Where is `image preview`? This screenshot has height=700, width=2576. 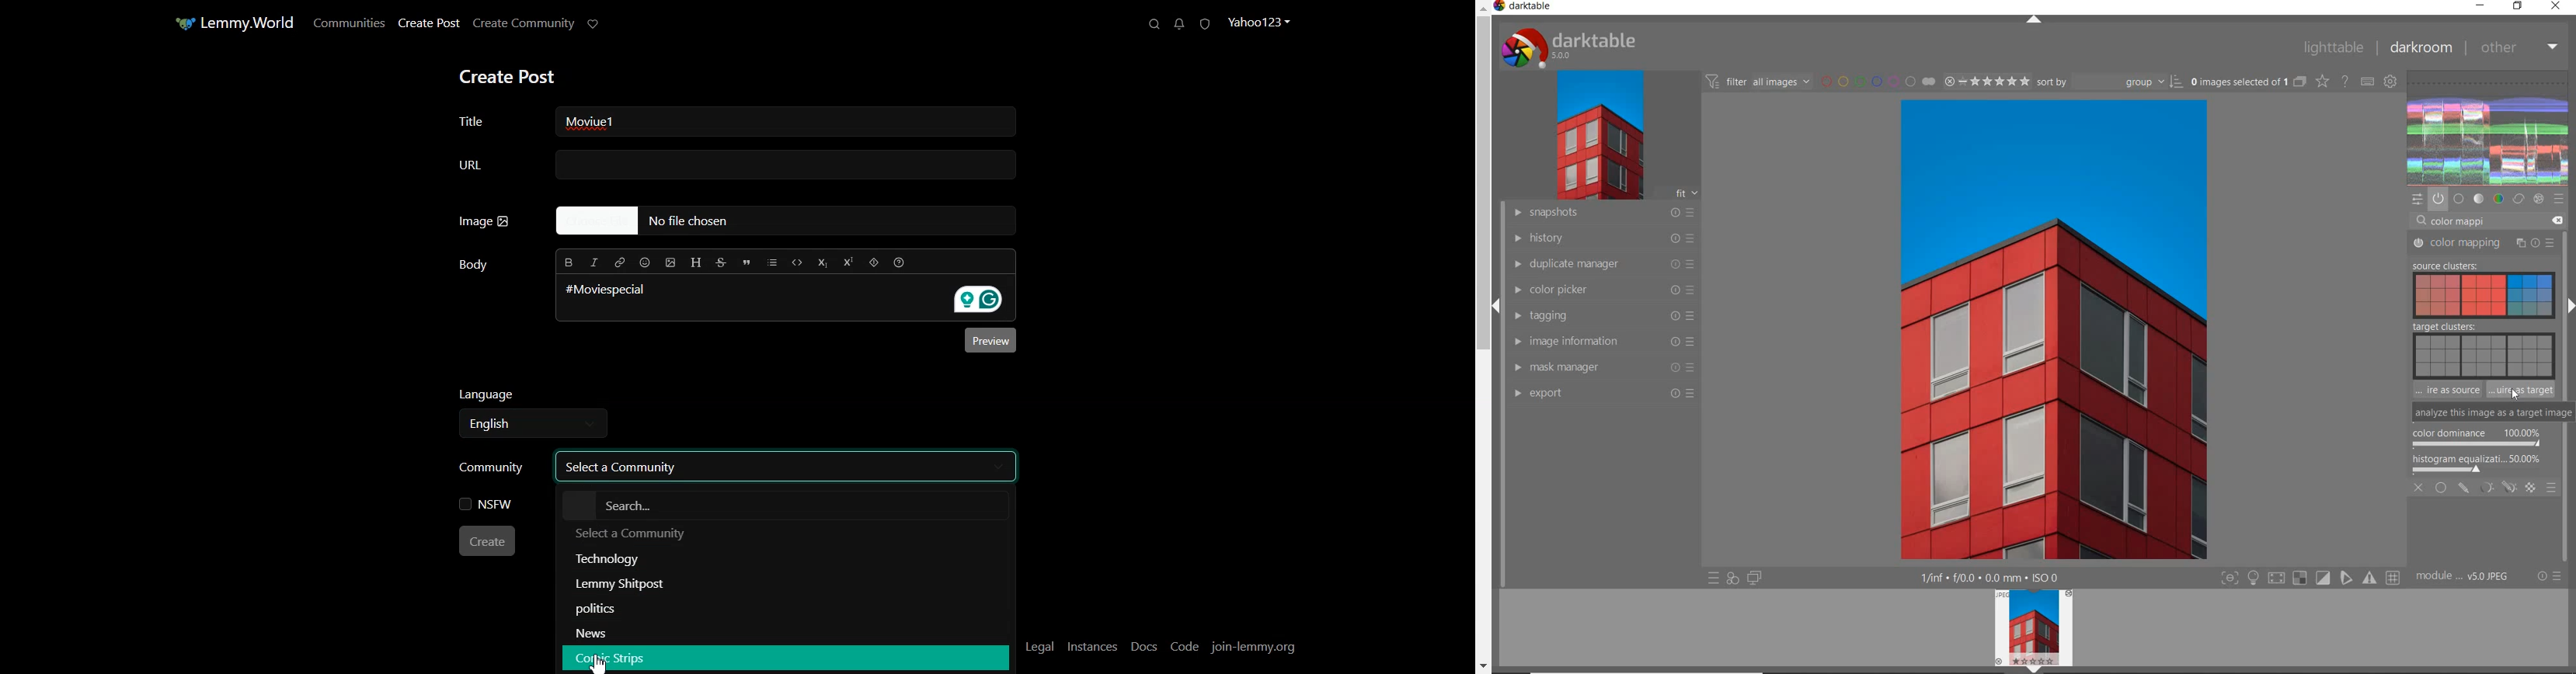
image preview is located at coordinates (2033, 631).